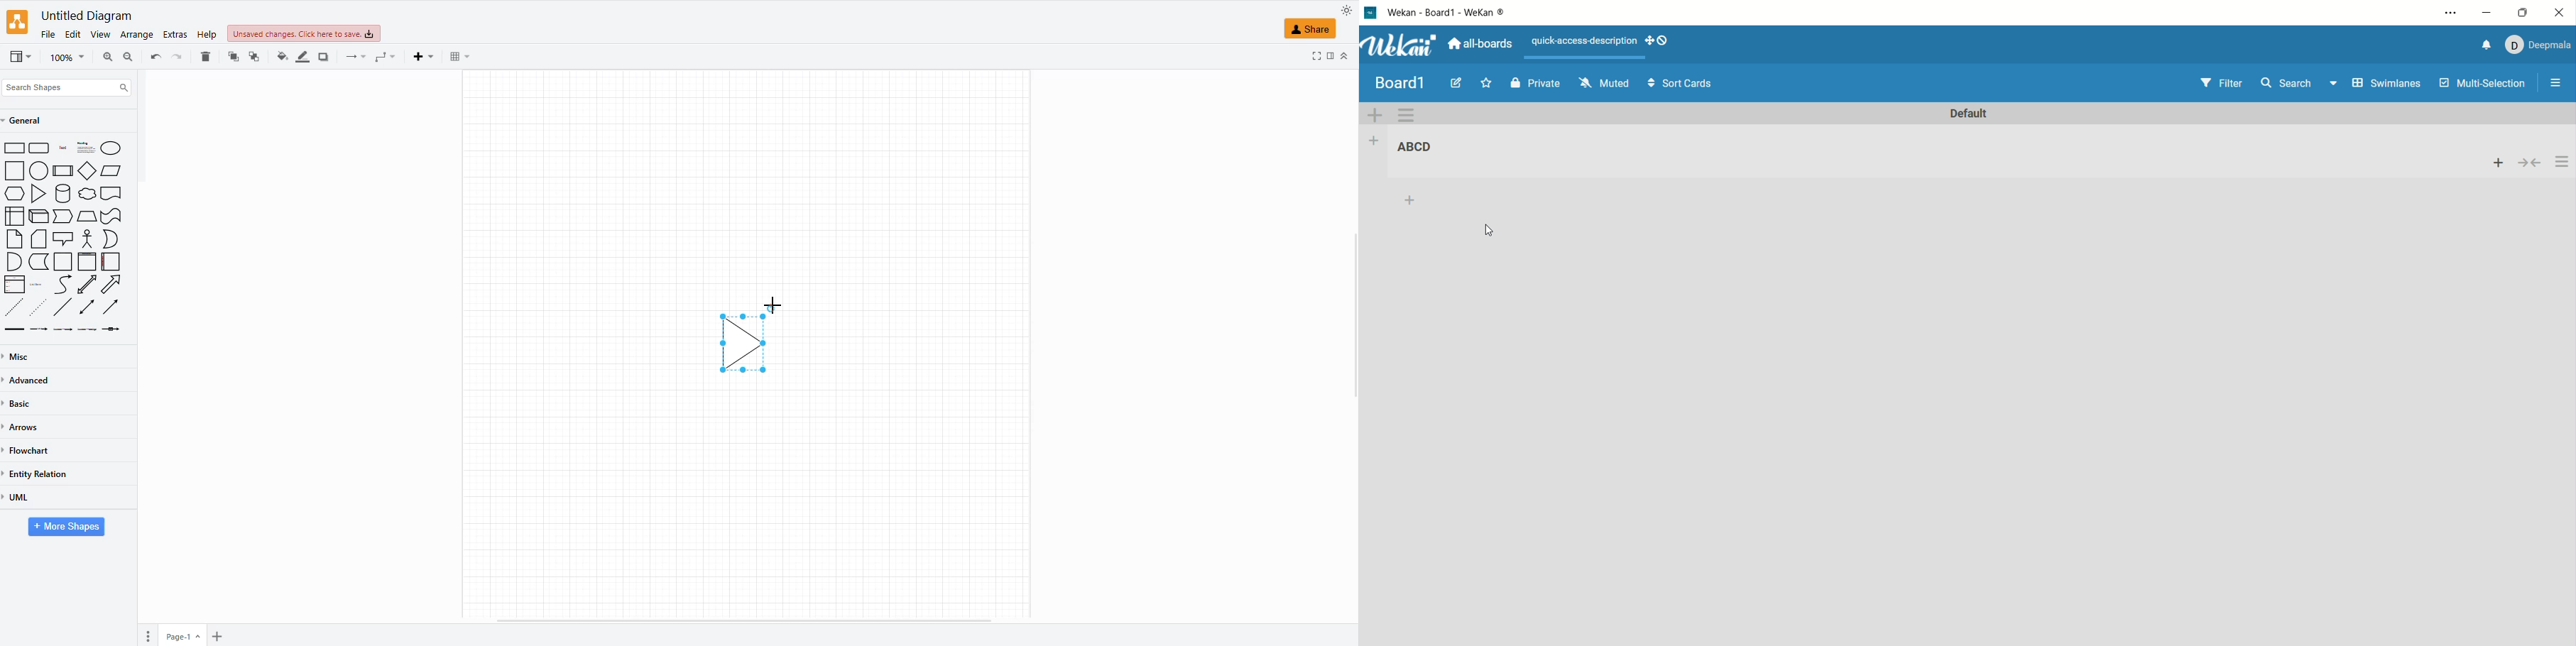 The image size is (2576, 672). What do you see at coordinates (14, 170) in the screenshot?
I see `Rectangle` at bounding box center [14, 170].